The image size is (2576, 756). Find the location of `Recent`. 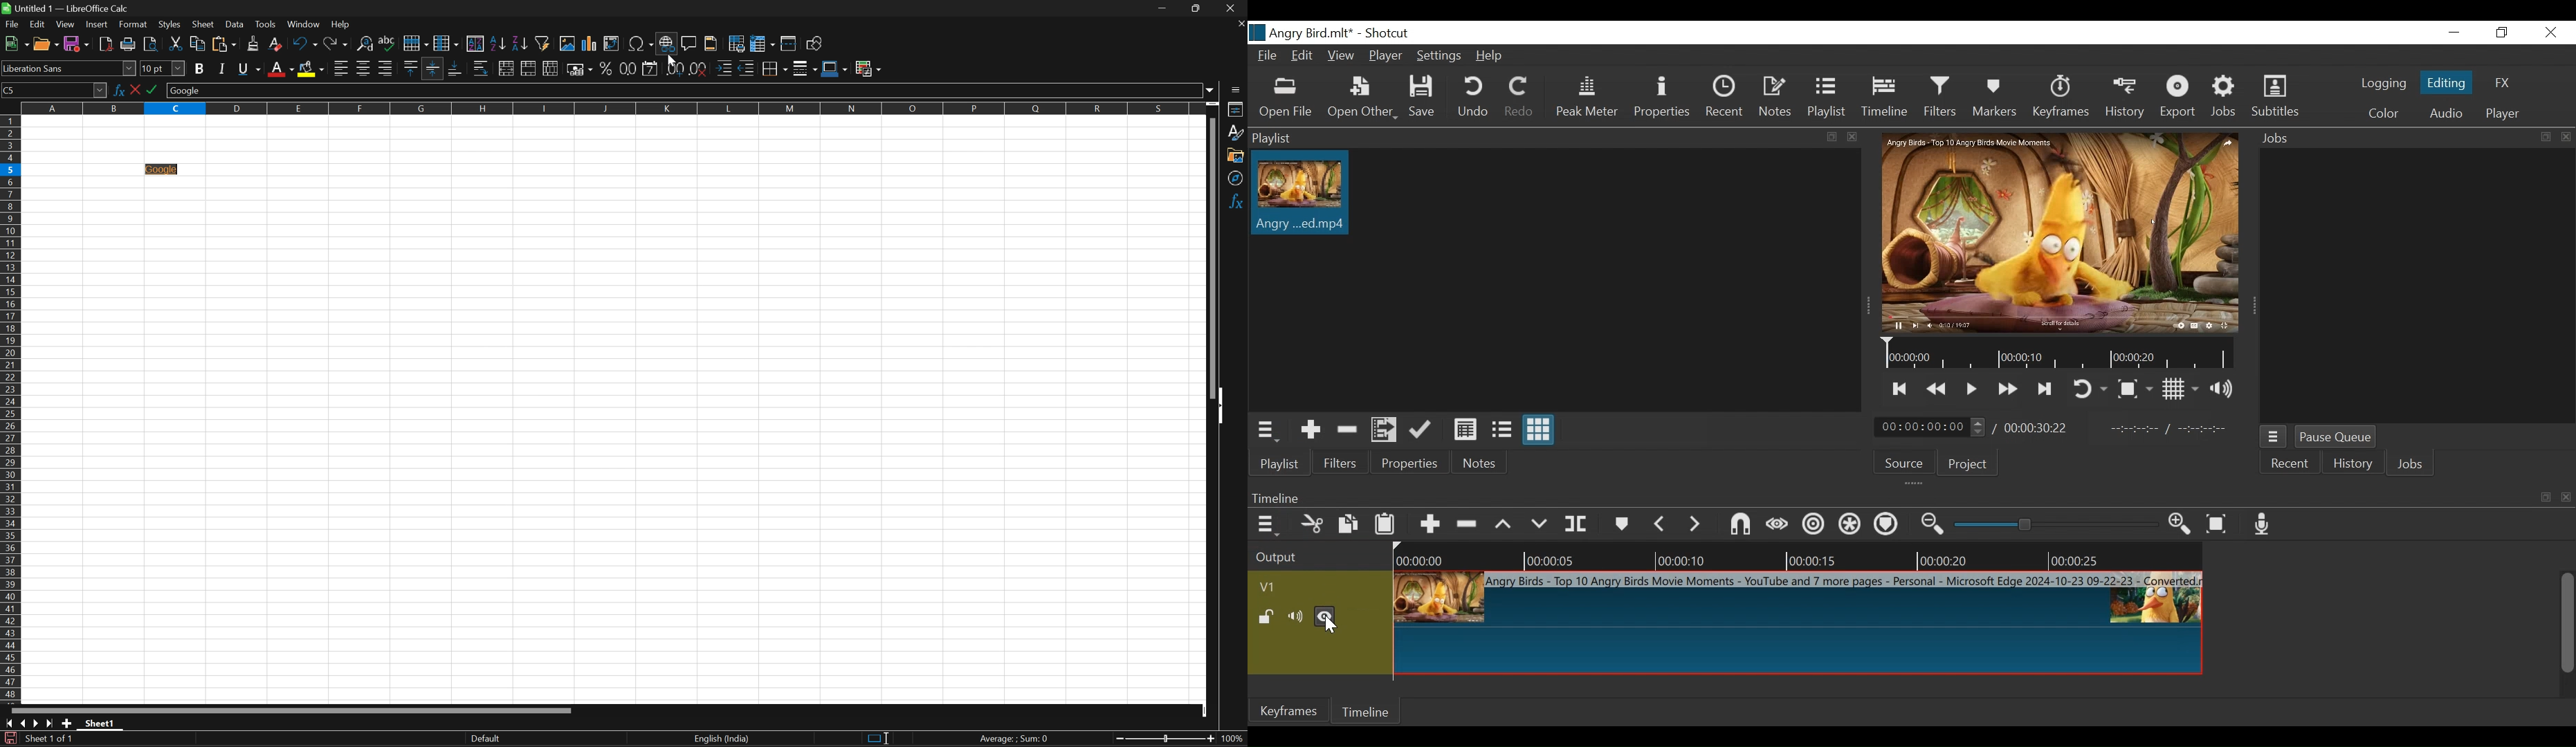

Recent is located at coordinates (1726, 97).